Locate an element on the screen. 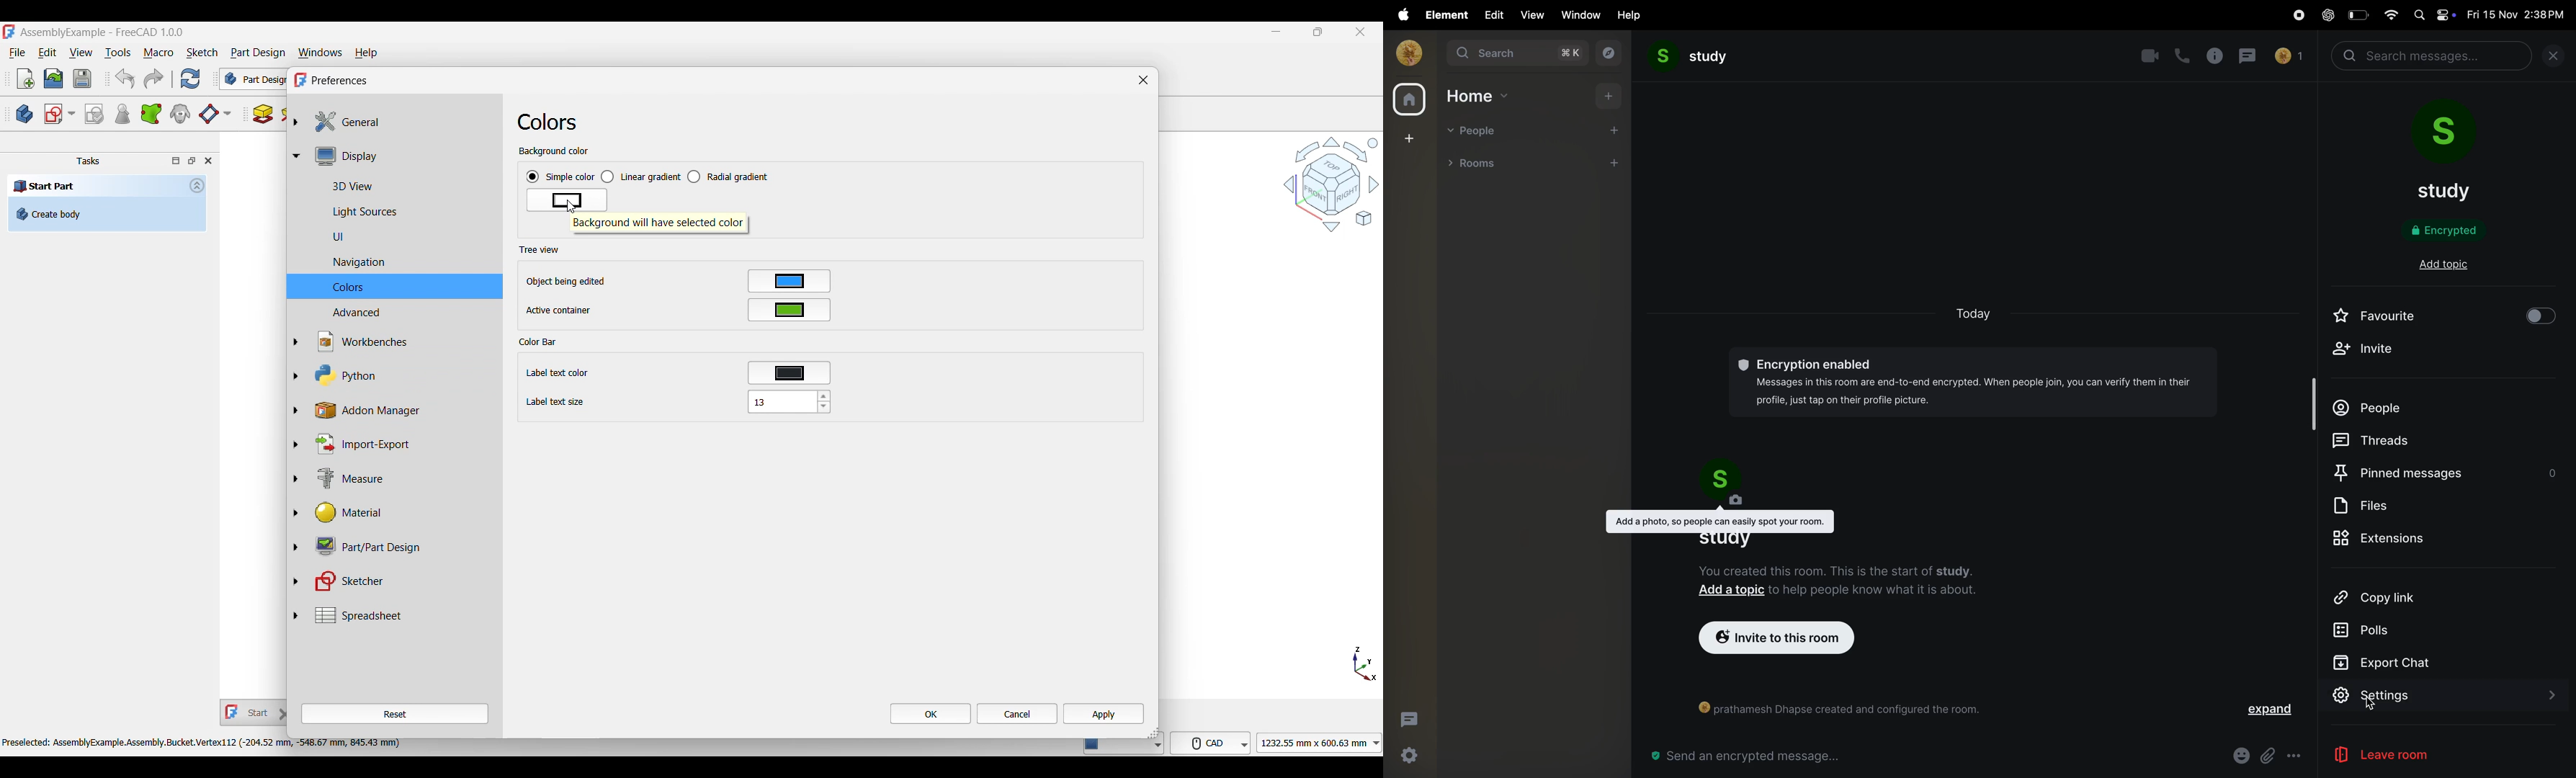 This screenshot has width=2576, height=784. chatgpt is located at coordinates (2327, 16).